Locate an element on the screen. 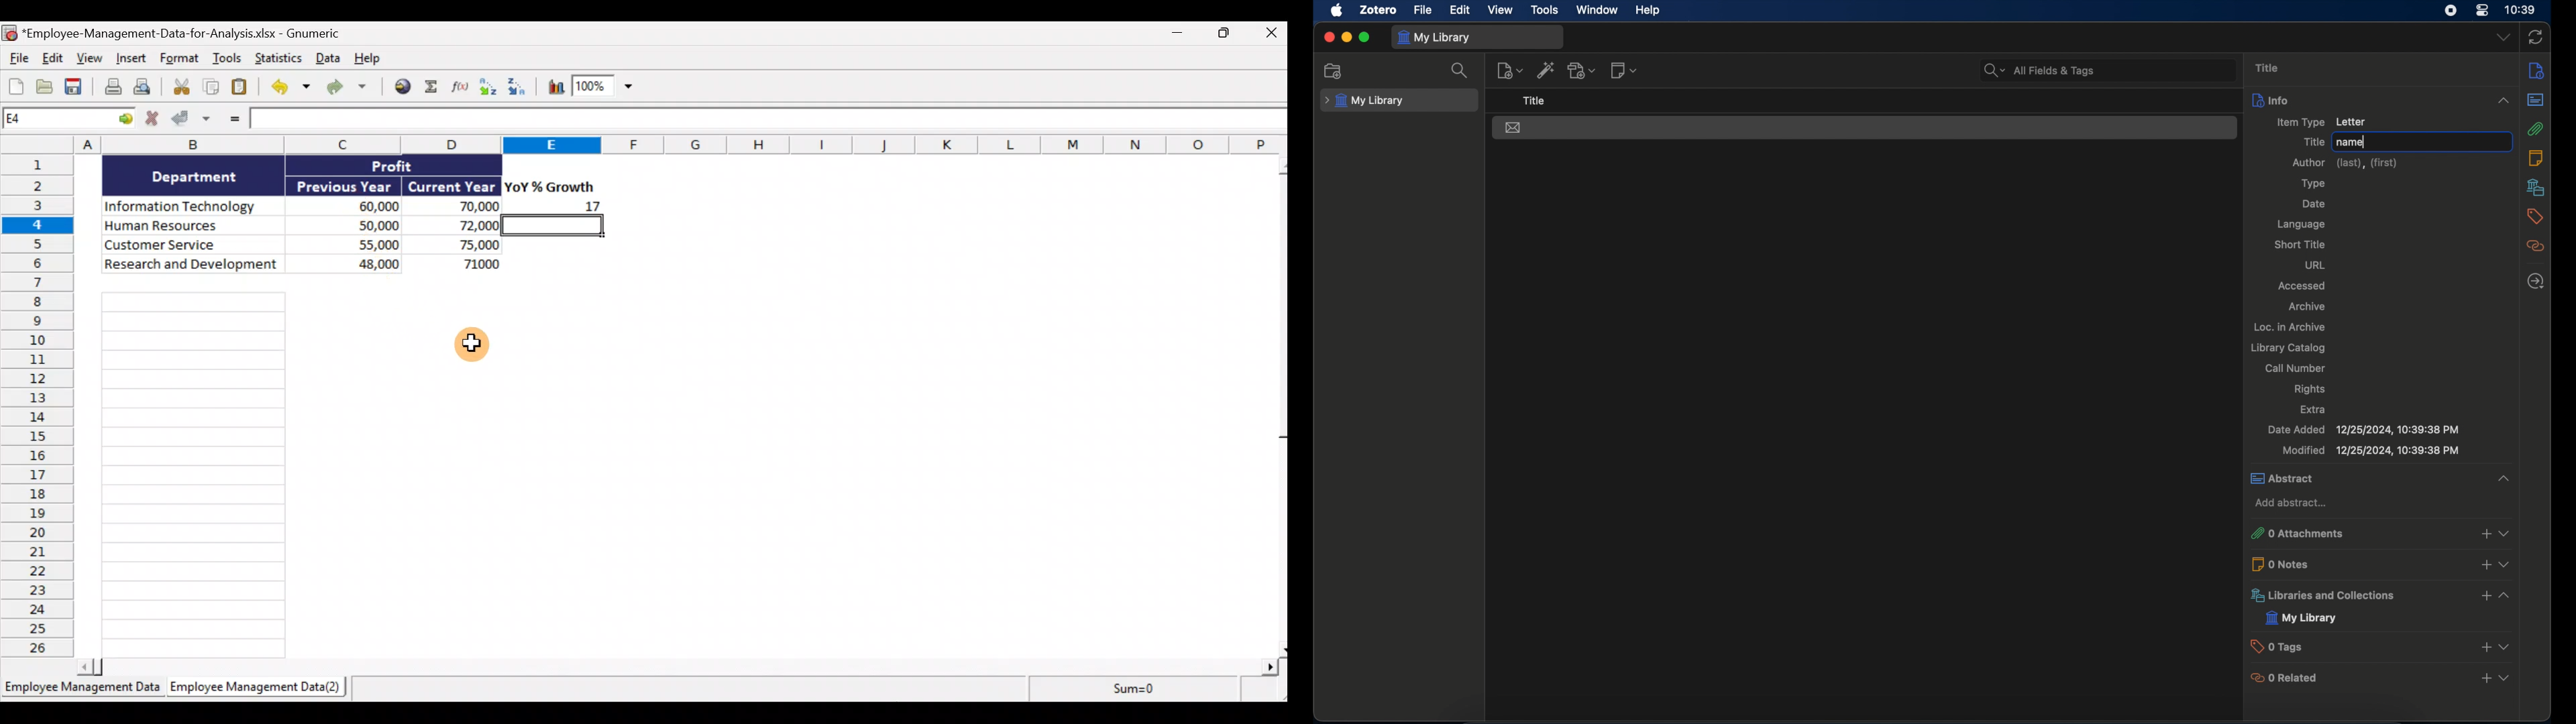 Image resolution: width=2576 pixels, height=728 pixels. Sort Ascending is located at coordinates (489, 88).